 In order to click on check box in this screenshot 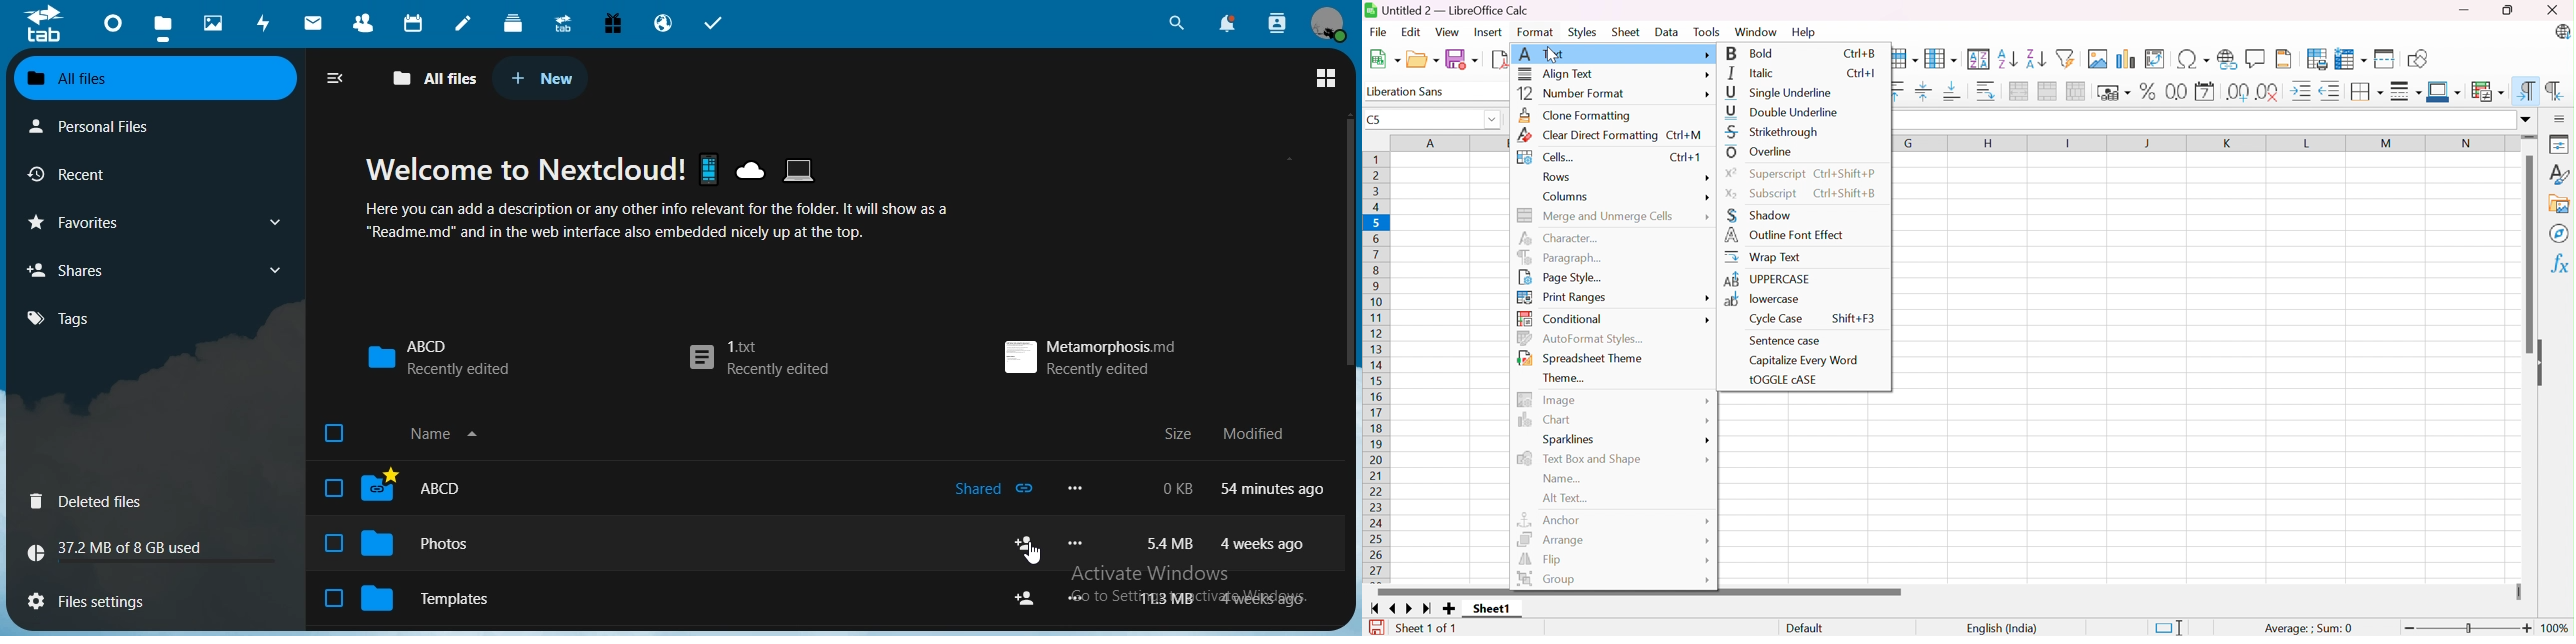, I will do `click(333, 598)`.